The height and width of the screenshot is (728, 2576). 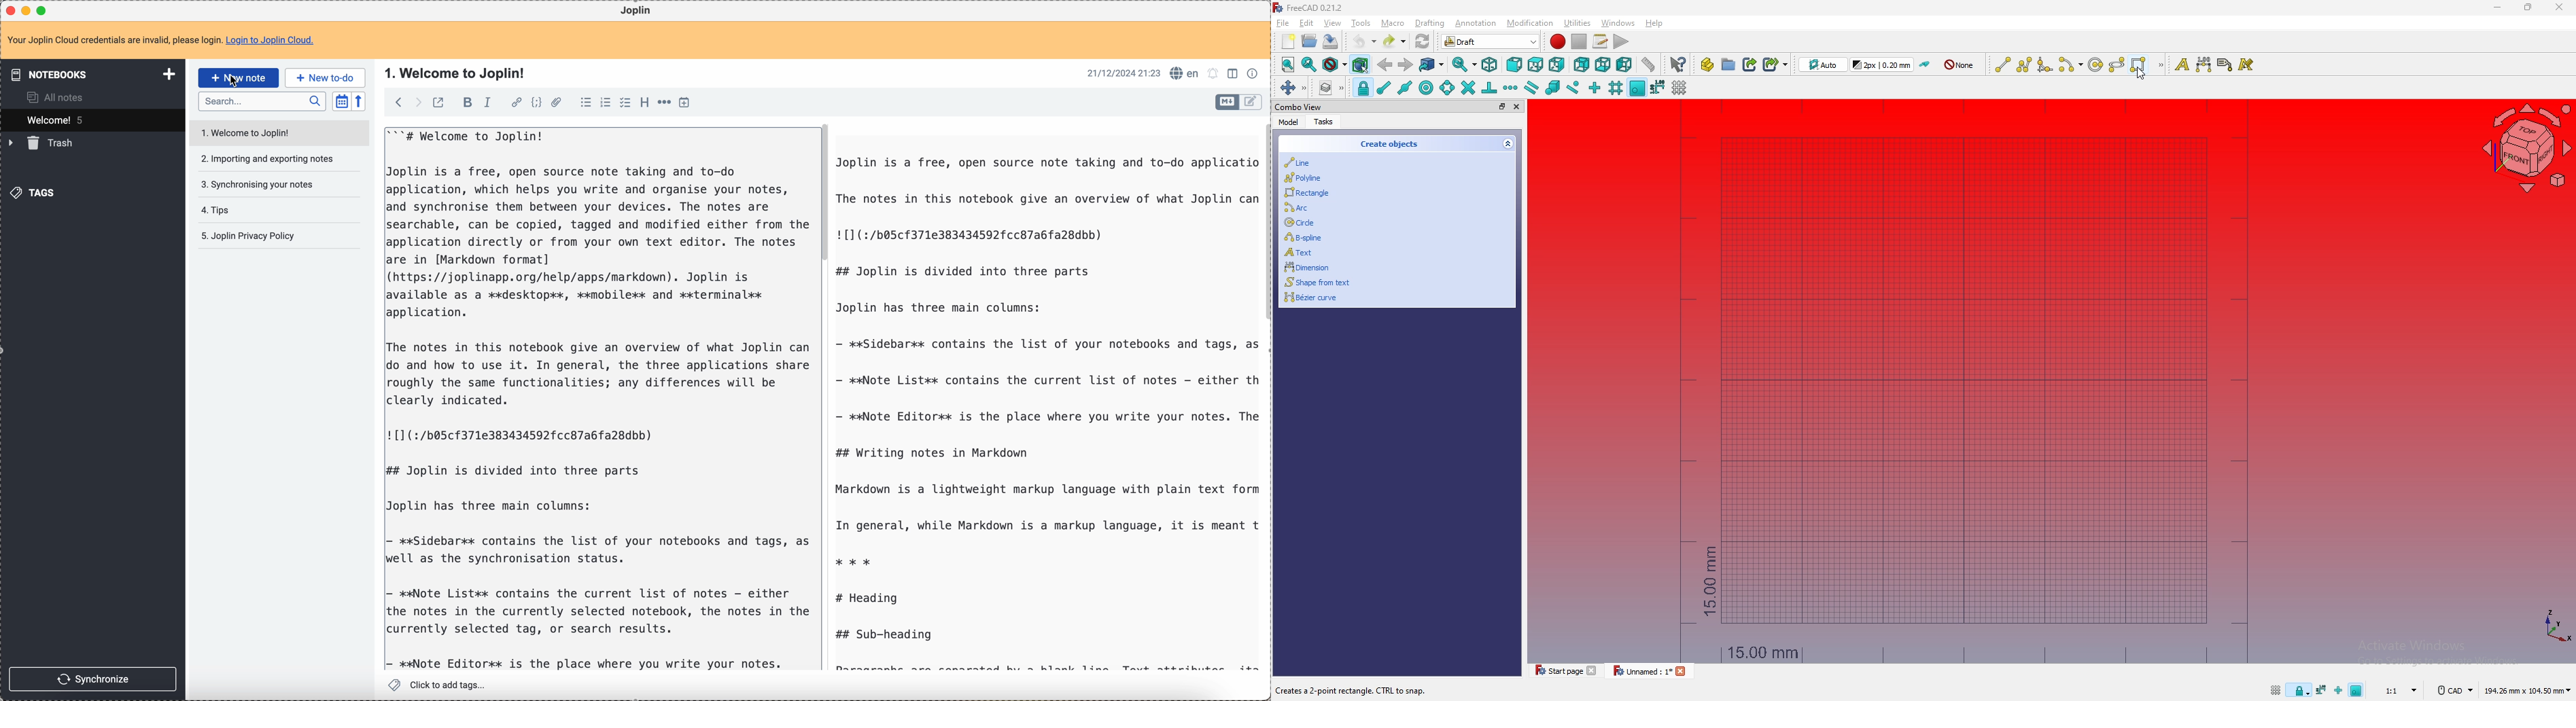 What do you see at coordinates (492, 103) in the screenshot?
I see `italic` at bounding box center [492, 103].